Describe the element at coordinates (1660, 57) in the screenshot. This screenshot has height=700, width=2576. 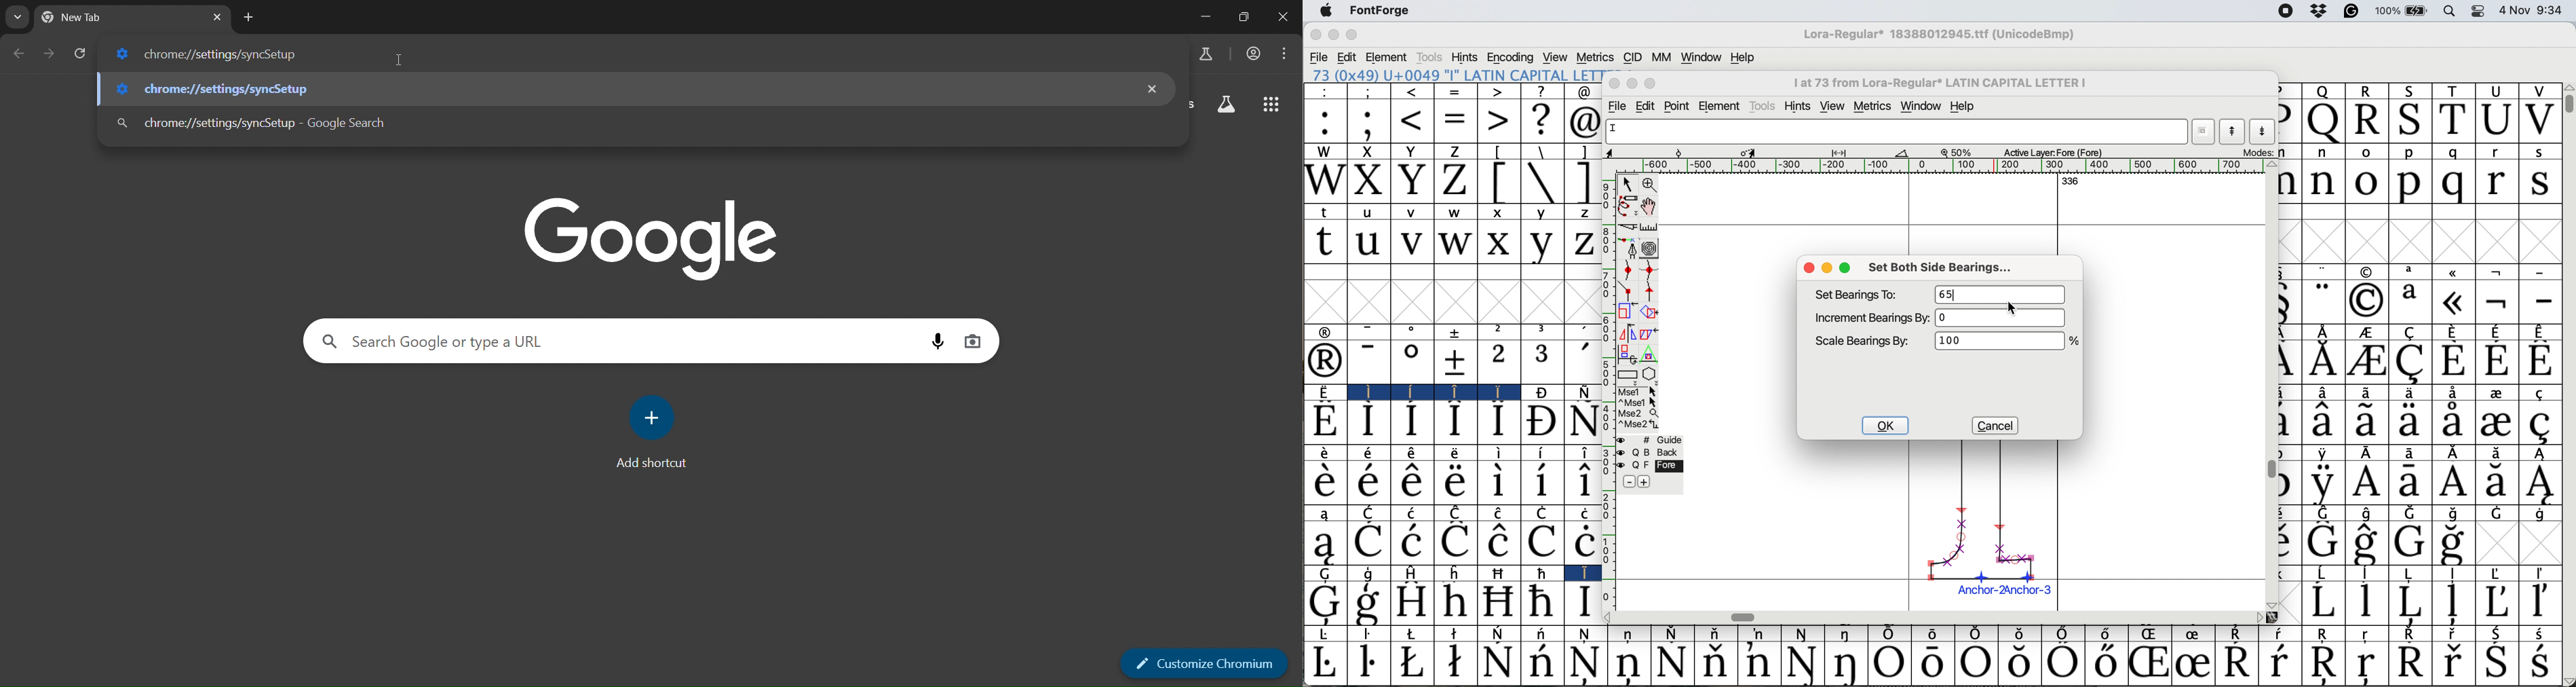
I see `mm` at that location.